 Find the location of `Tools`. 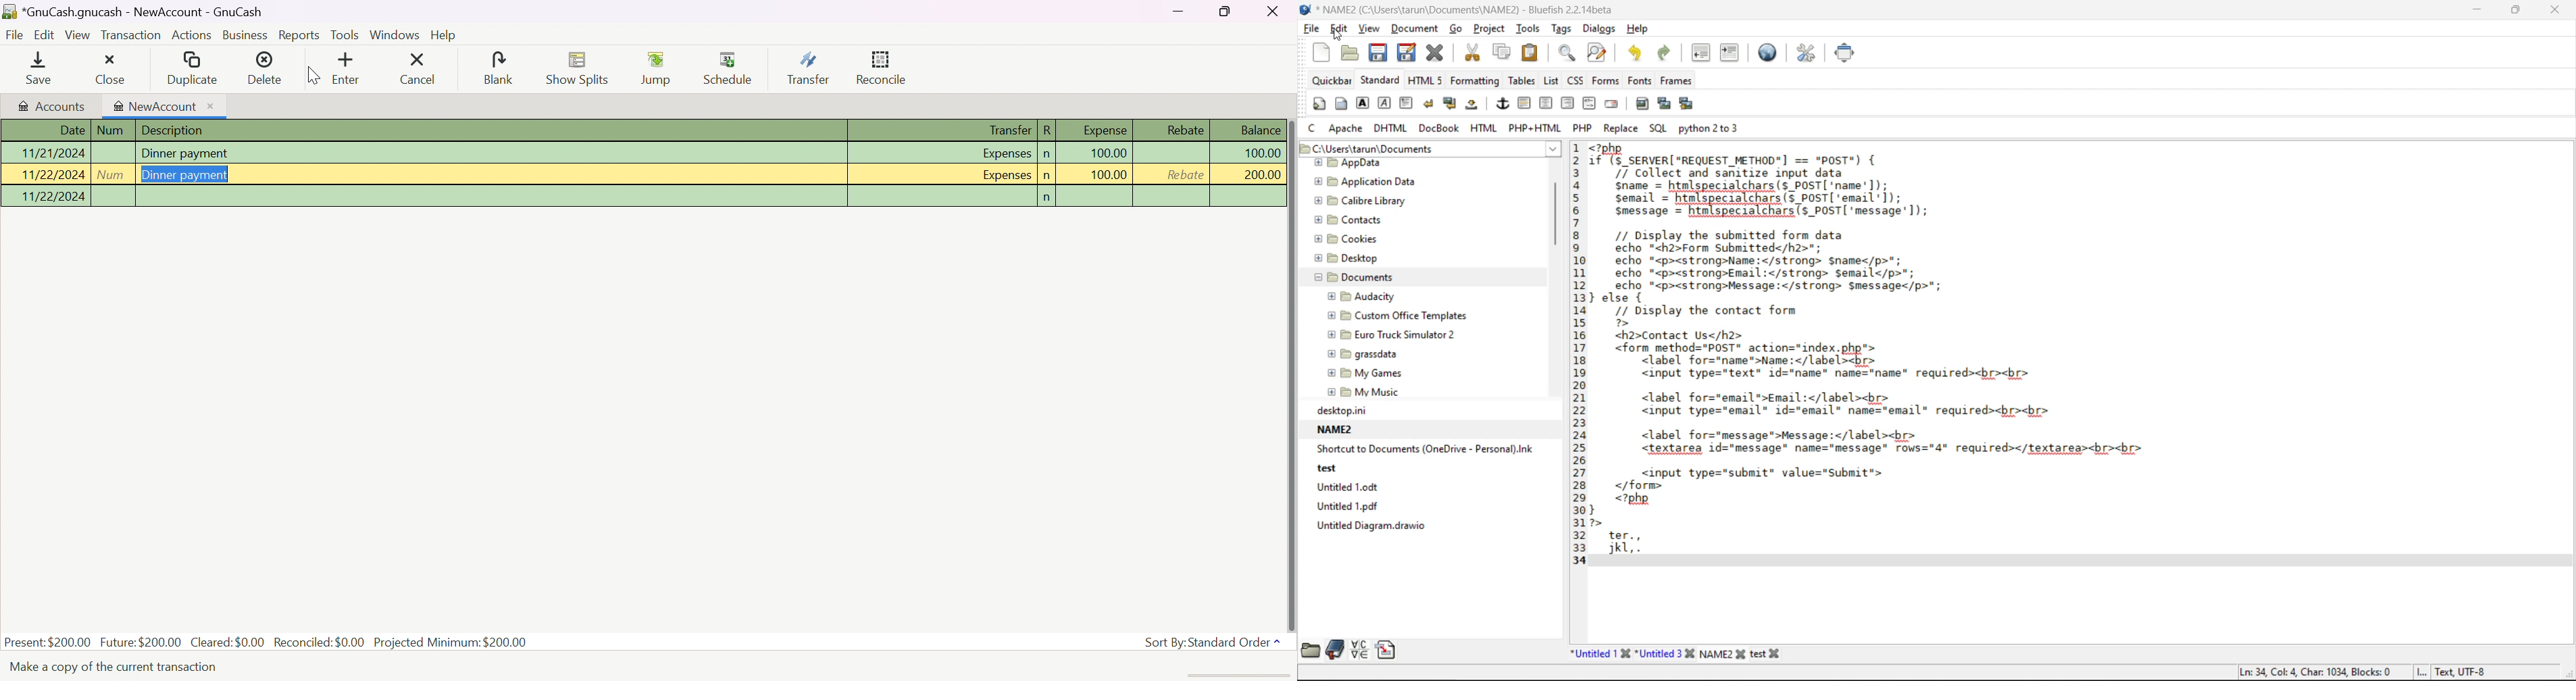

Tools is located at coordinates (345, 36).